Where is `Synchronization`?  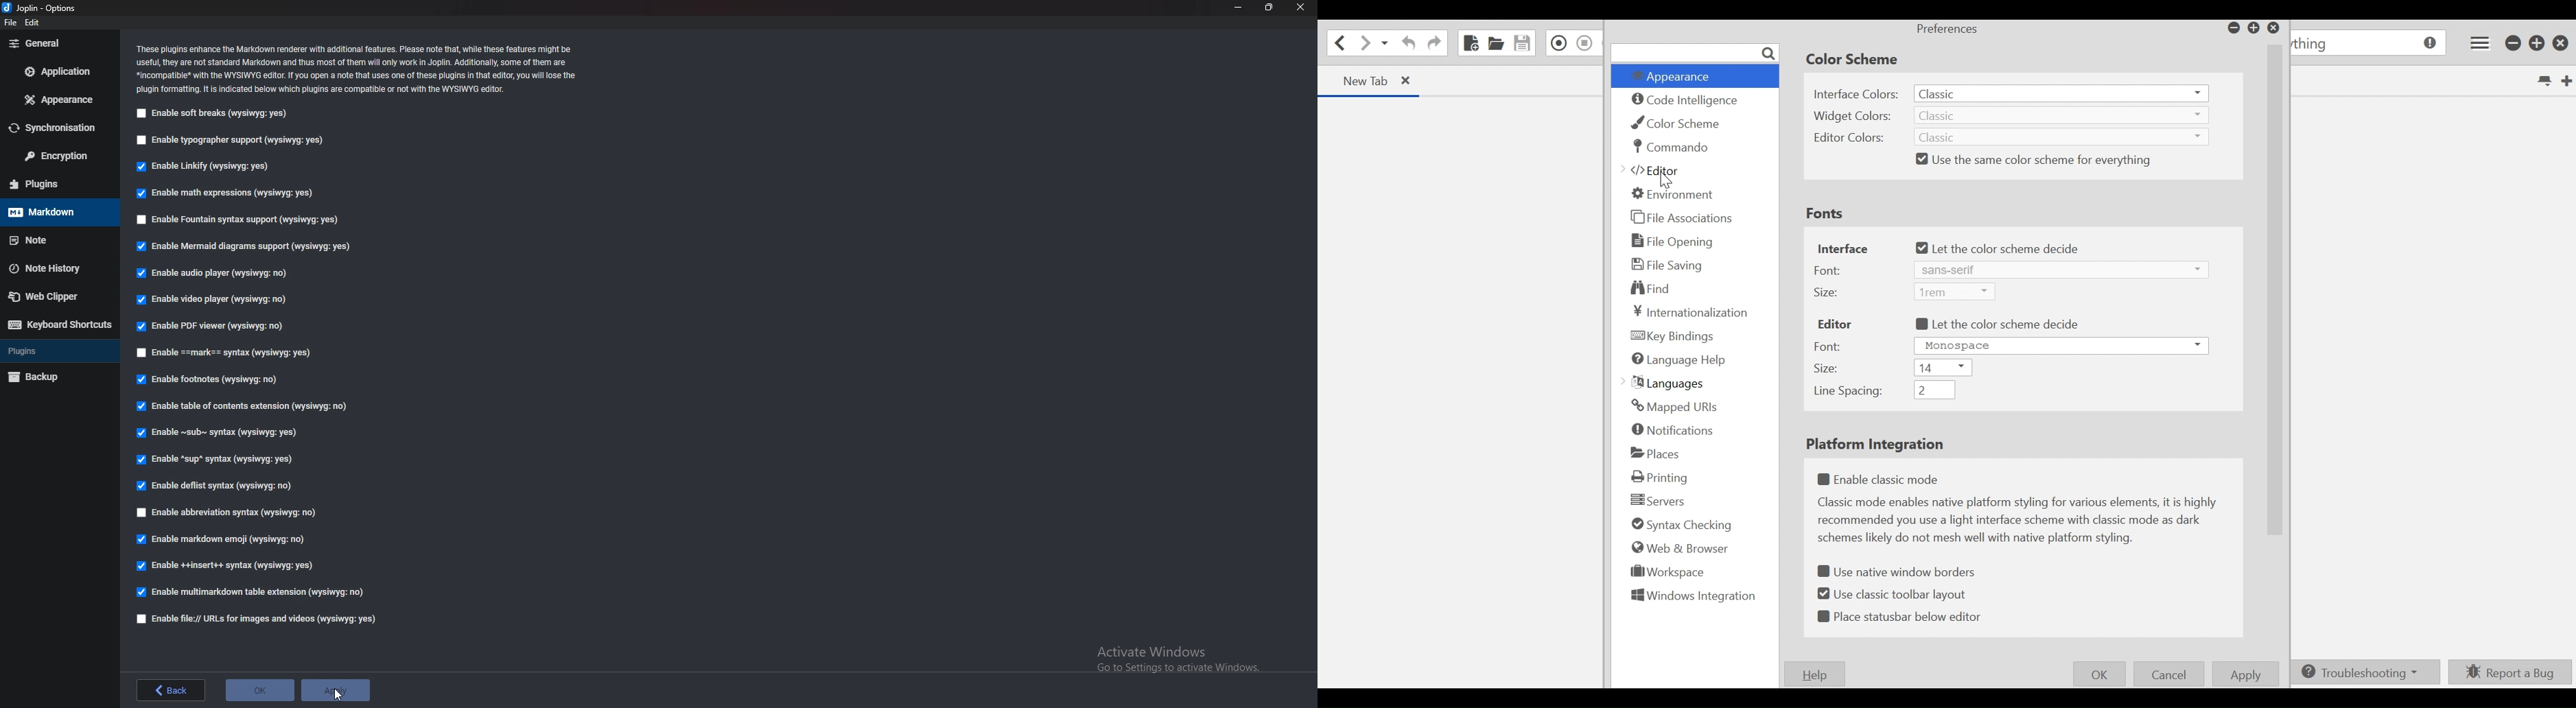 Synchronization is located at coordinates (60, 128).